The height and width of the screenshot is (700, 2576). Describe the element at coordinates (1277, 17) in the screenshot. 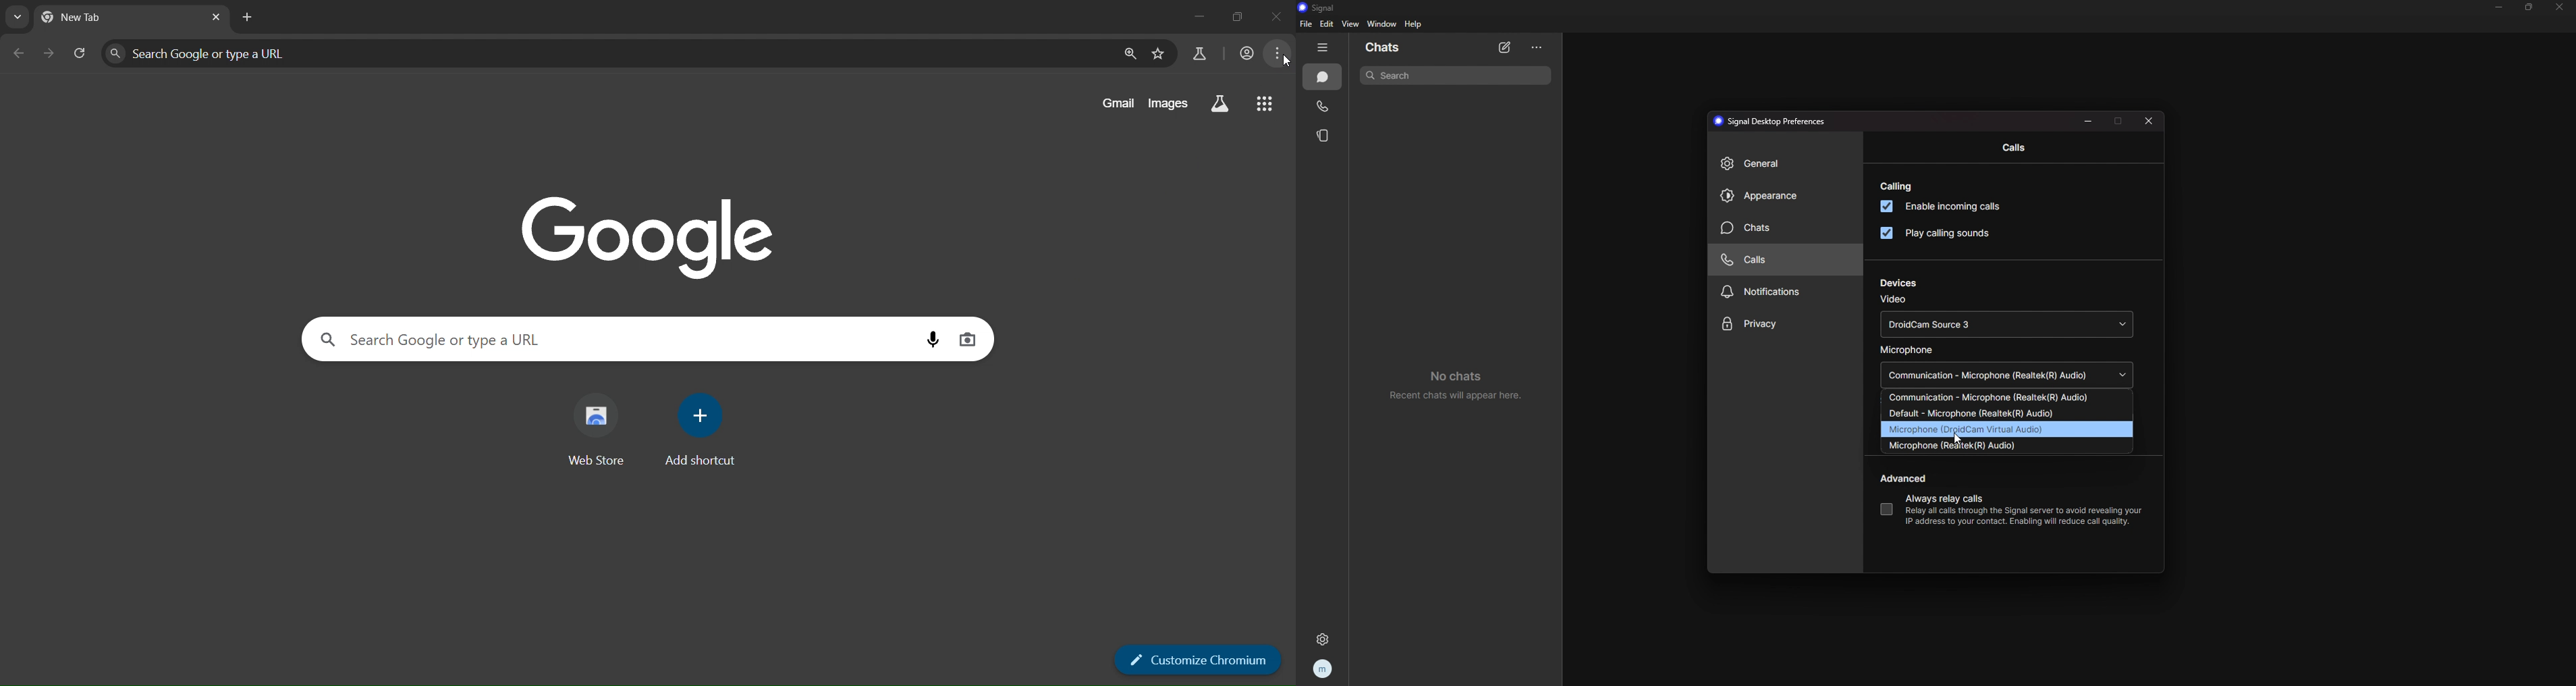

I see `close` at that location.